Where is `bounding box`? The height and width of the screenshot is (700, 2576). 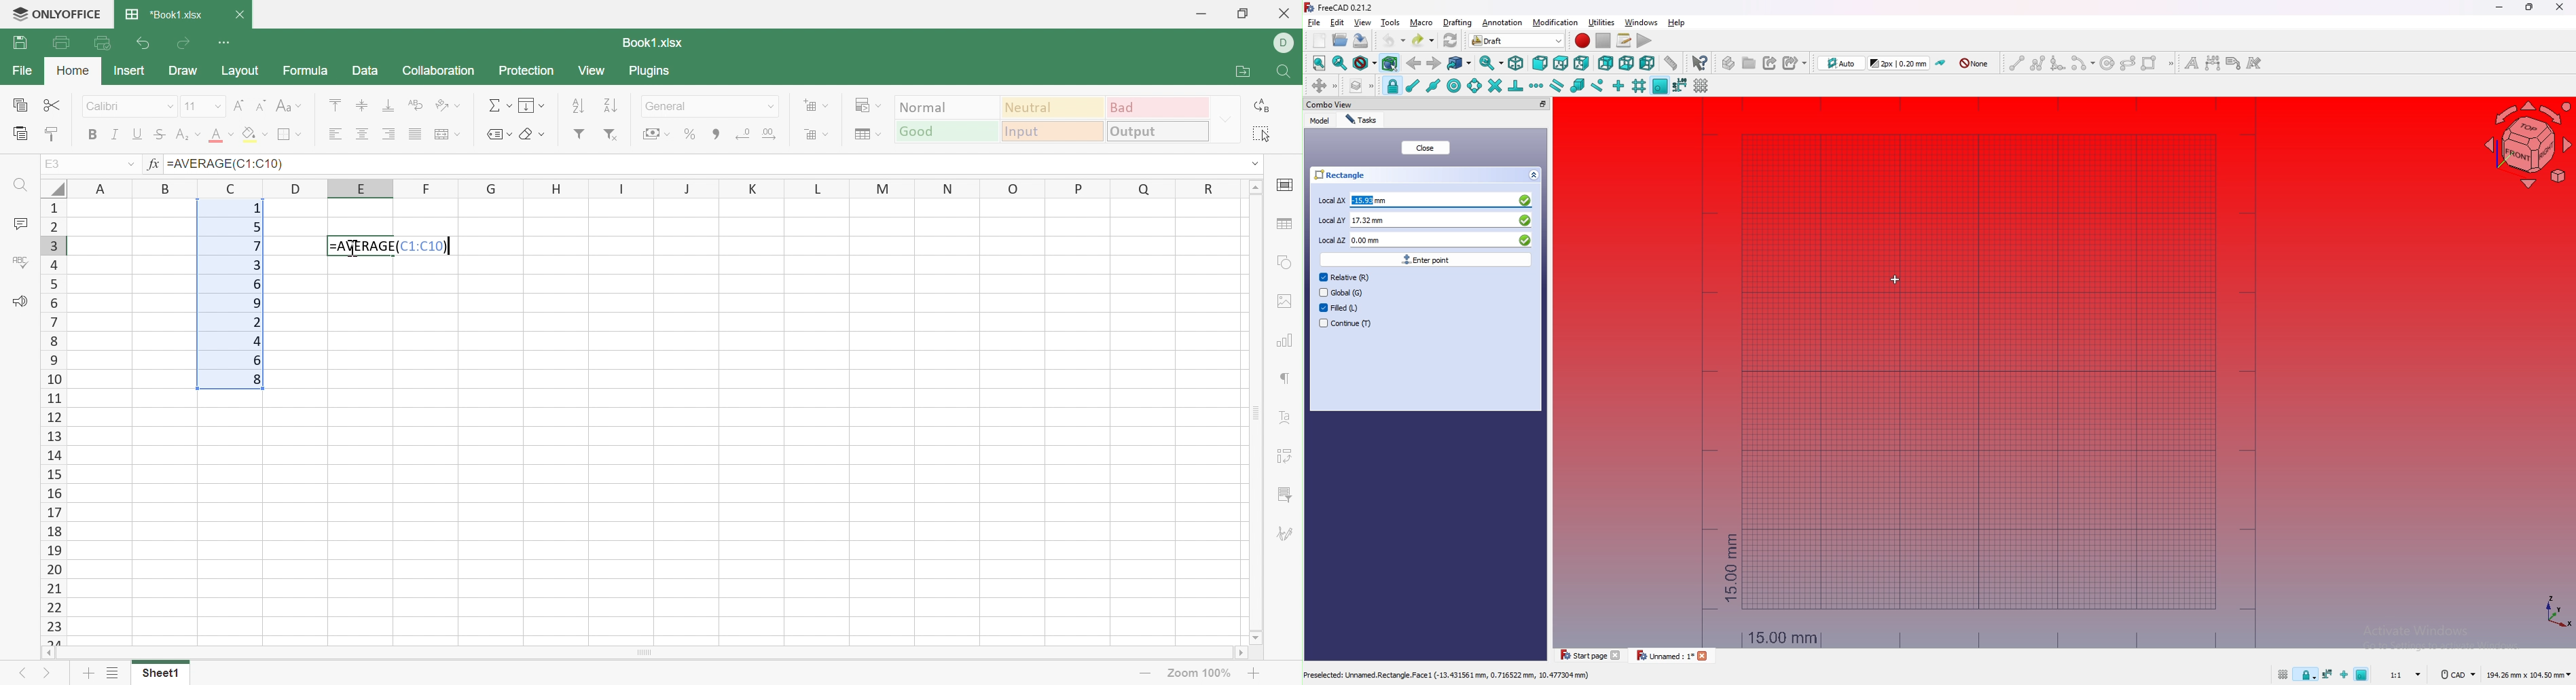 bounding box is located at coordinates (1390, 64).